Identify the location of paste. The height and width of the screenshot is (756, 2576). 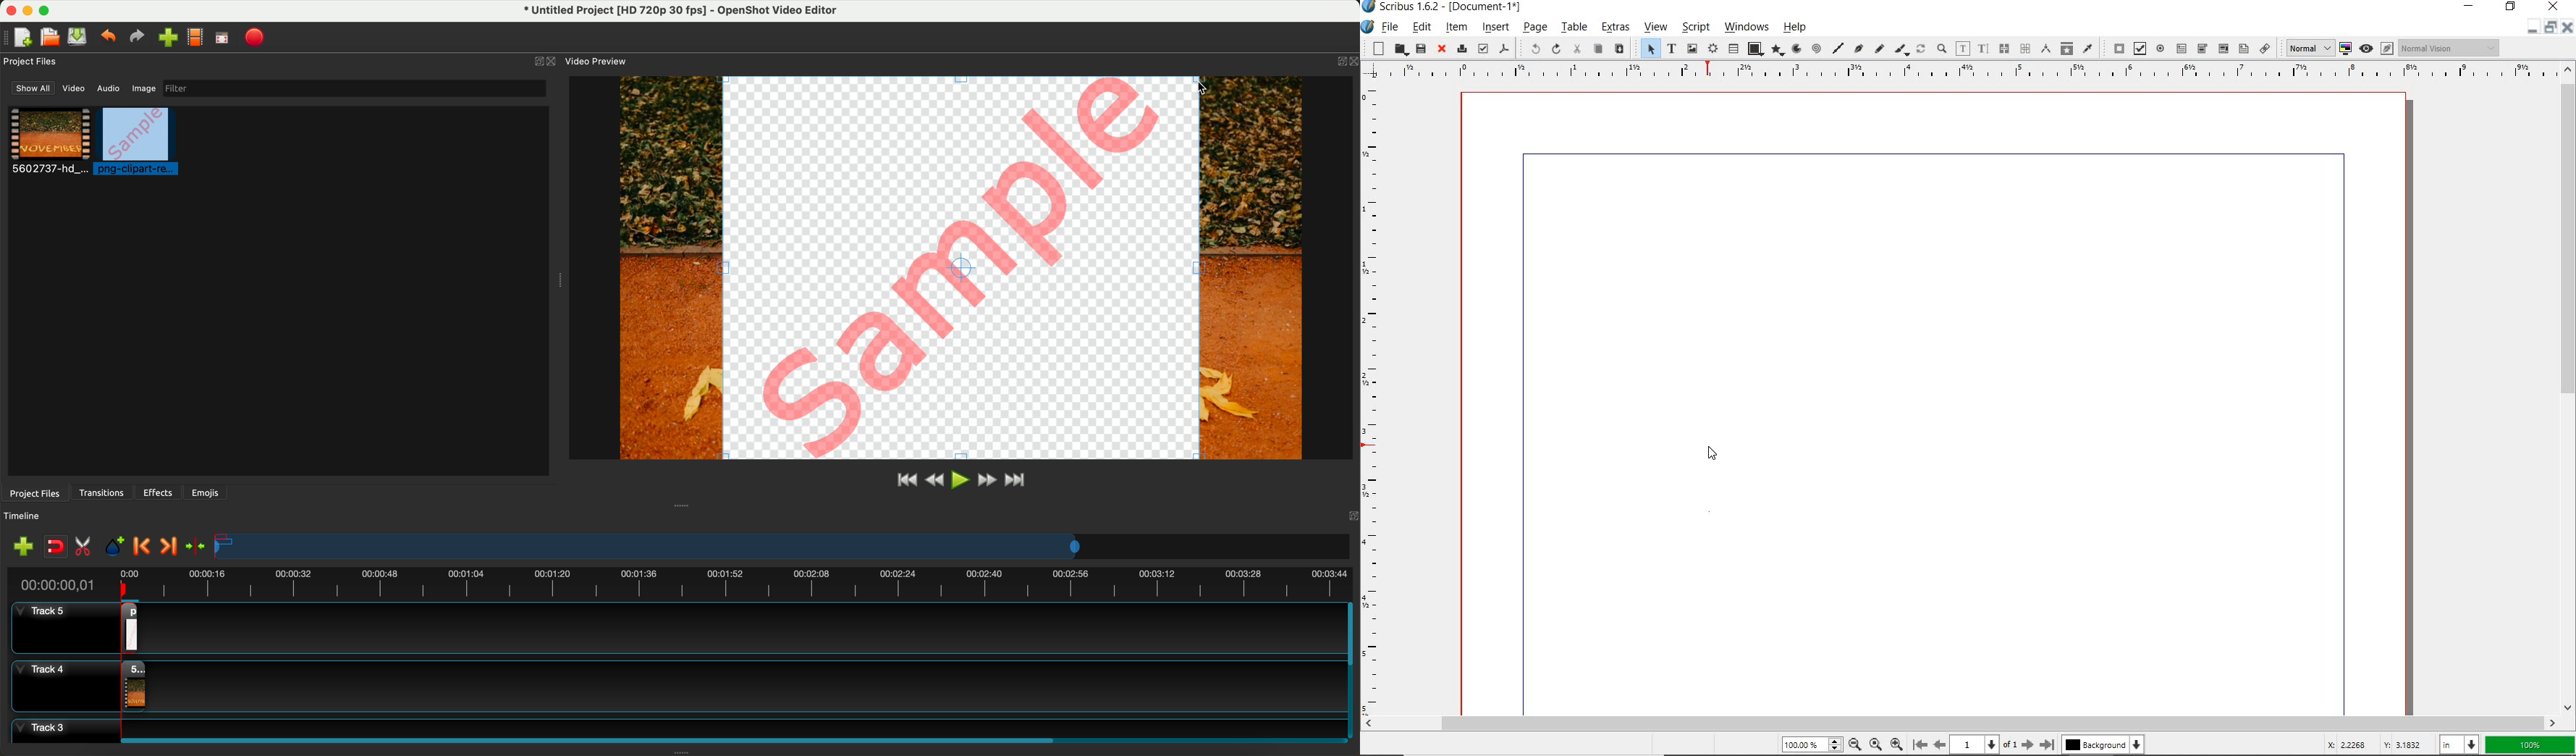
(1618, 49).